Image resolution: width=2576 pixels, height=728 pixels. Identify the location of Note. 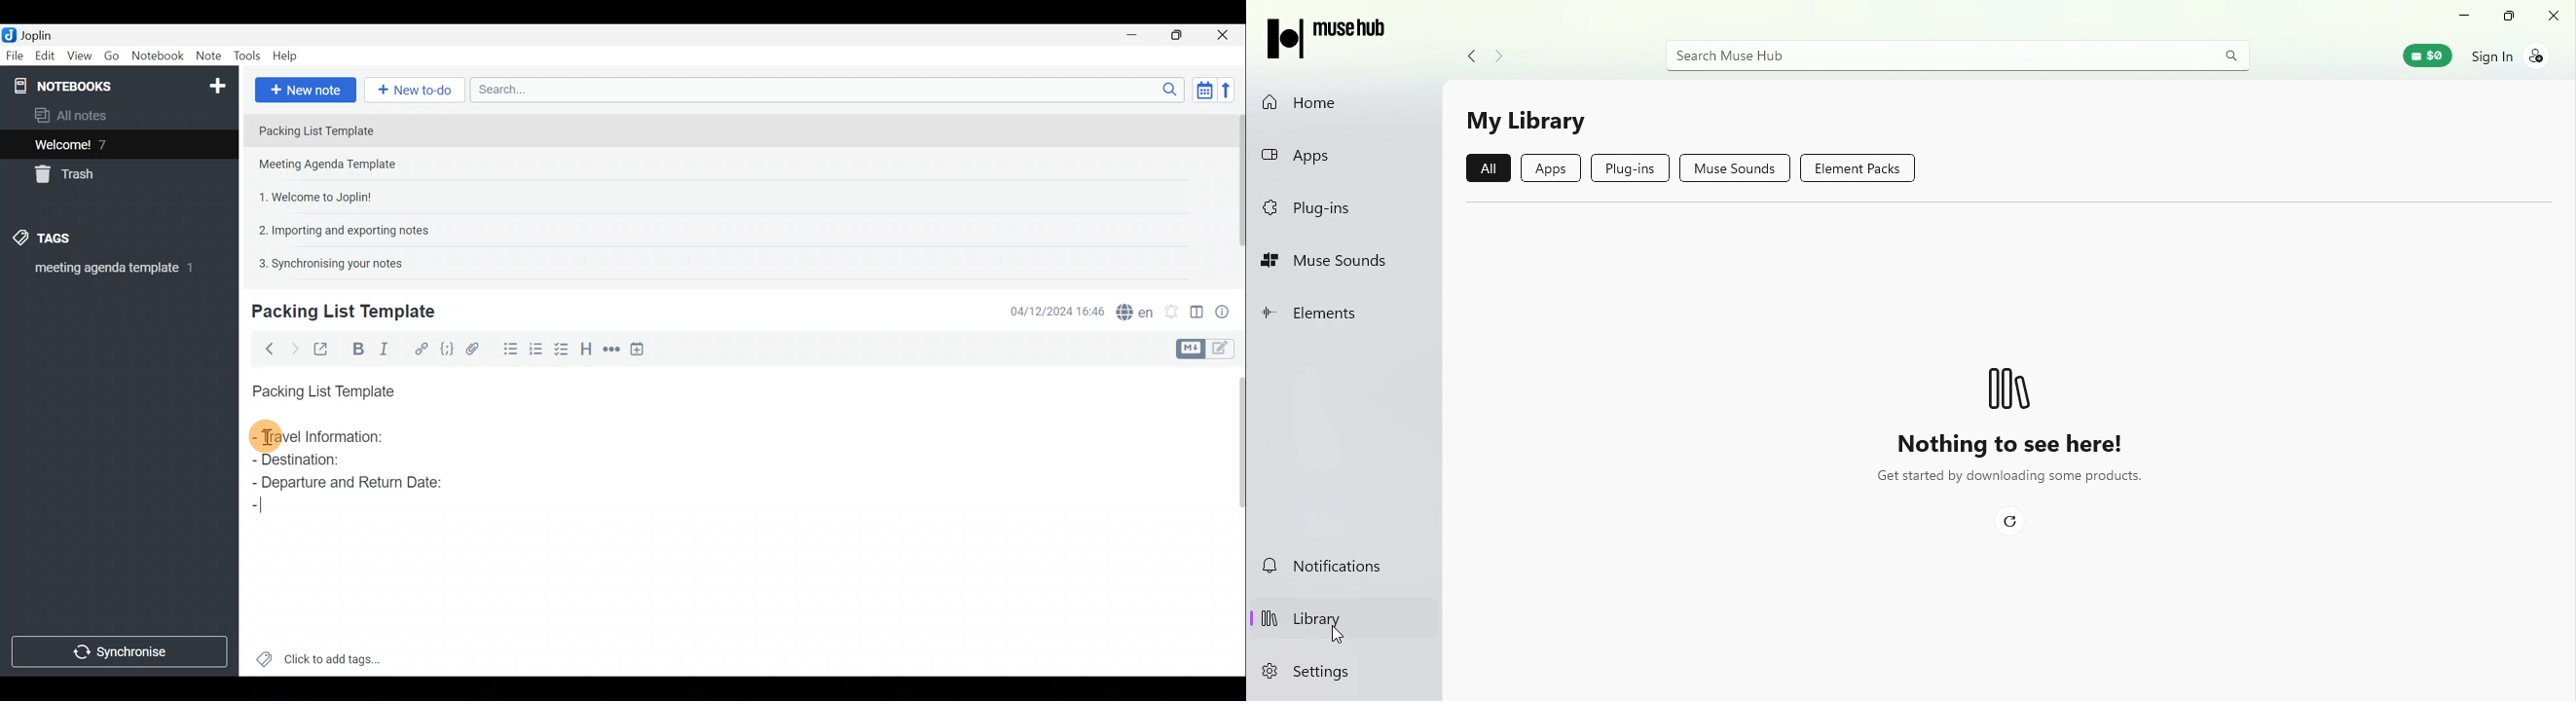
(208, 56).